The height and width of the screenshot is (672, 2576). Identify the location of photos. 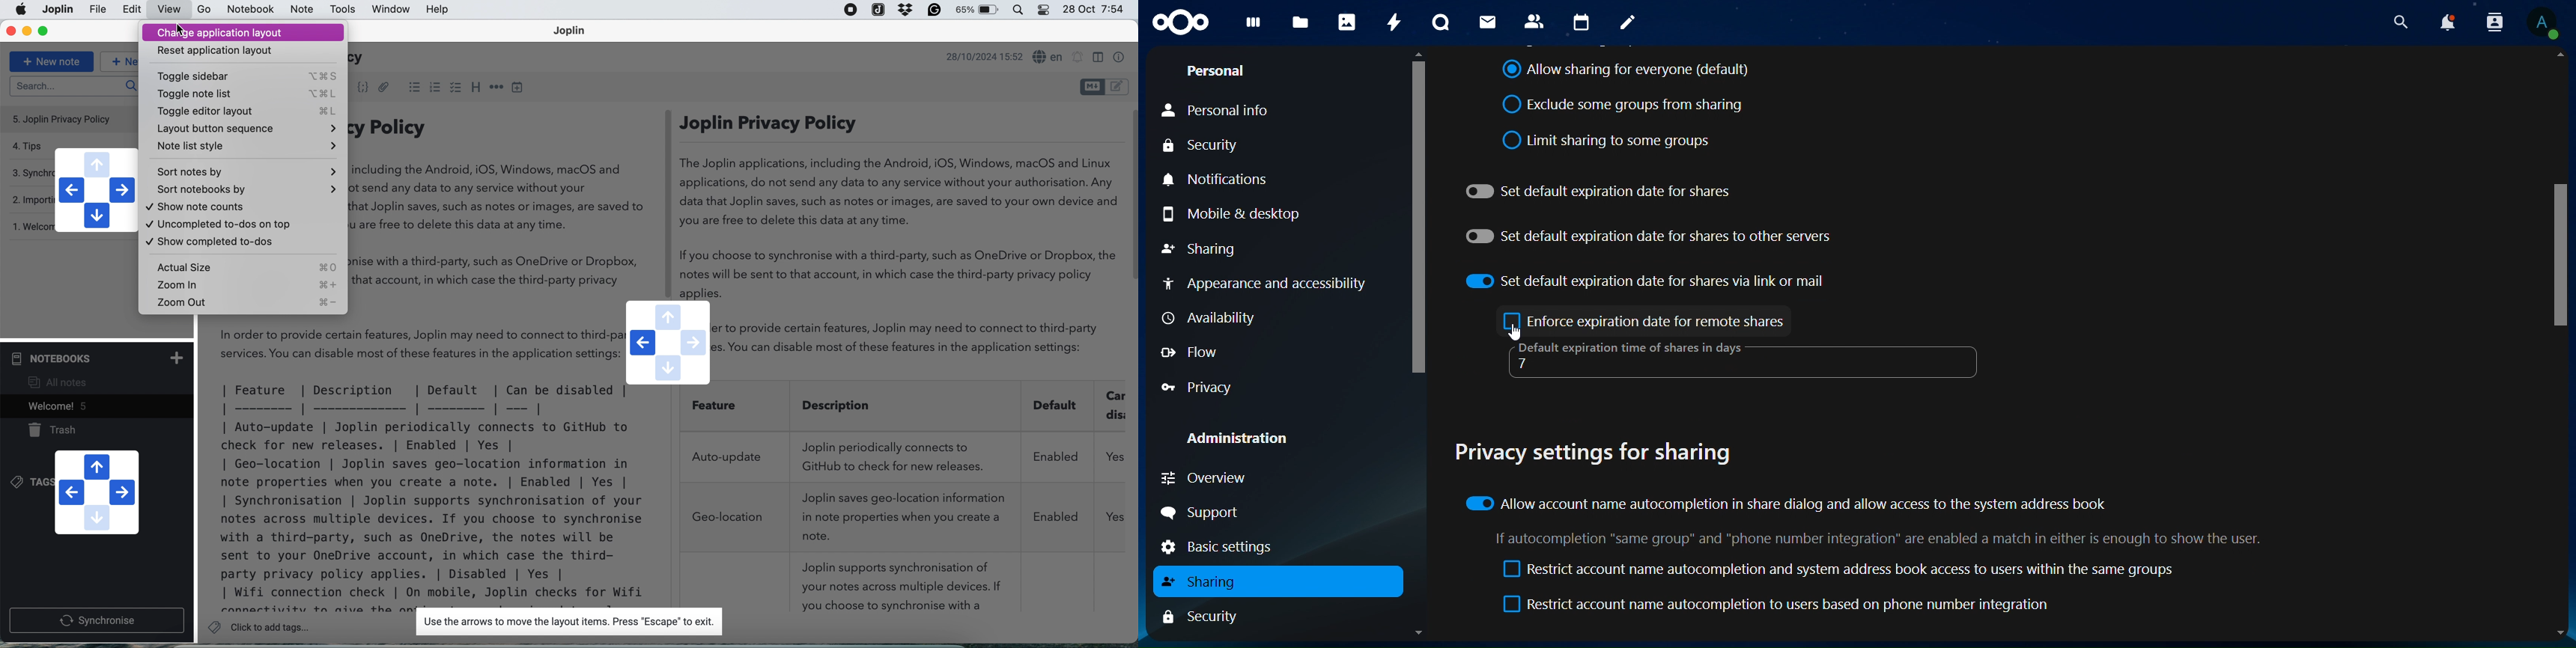
(1345, 21).